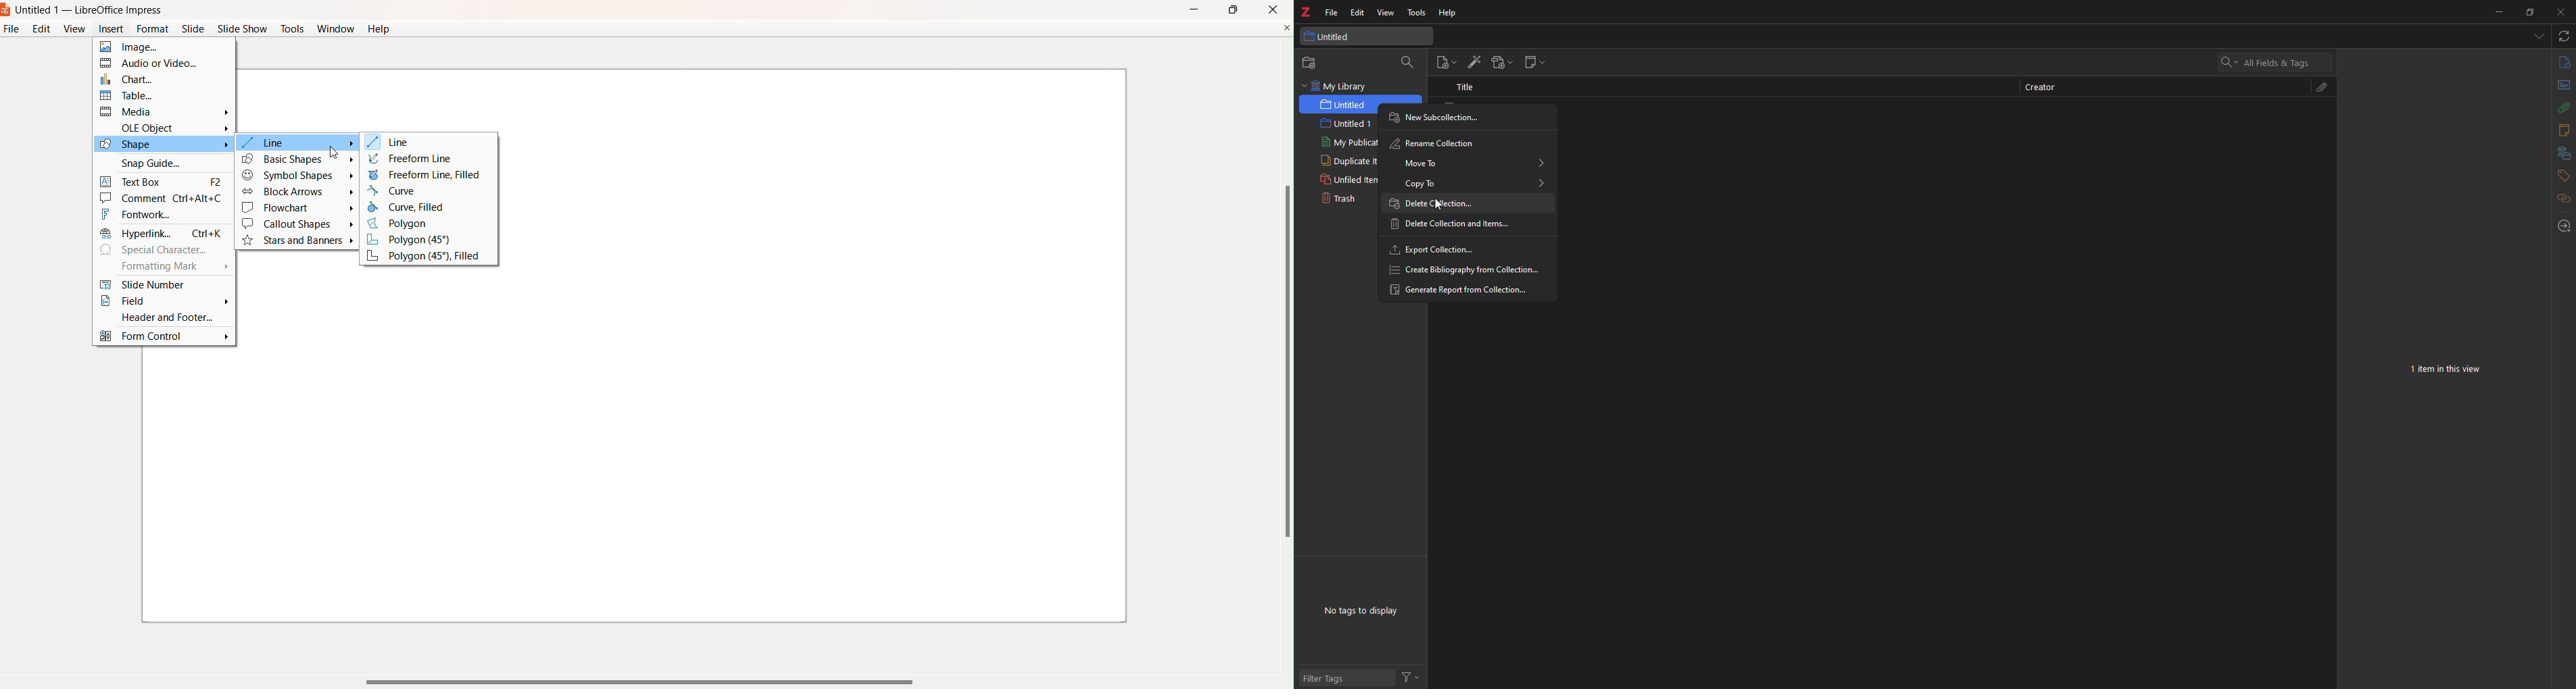 This screenshot has width=2576, height=700. What do you see at coordinates (335, 30) in the screenshot?
I see `Window` at bounding box center [335, 30].